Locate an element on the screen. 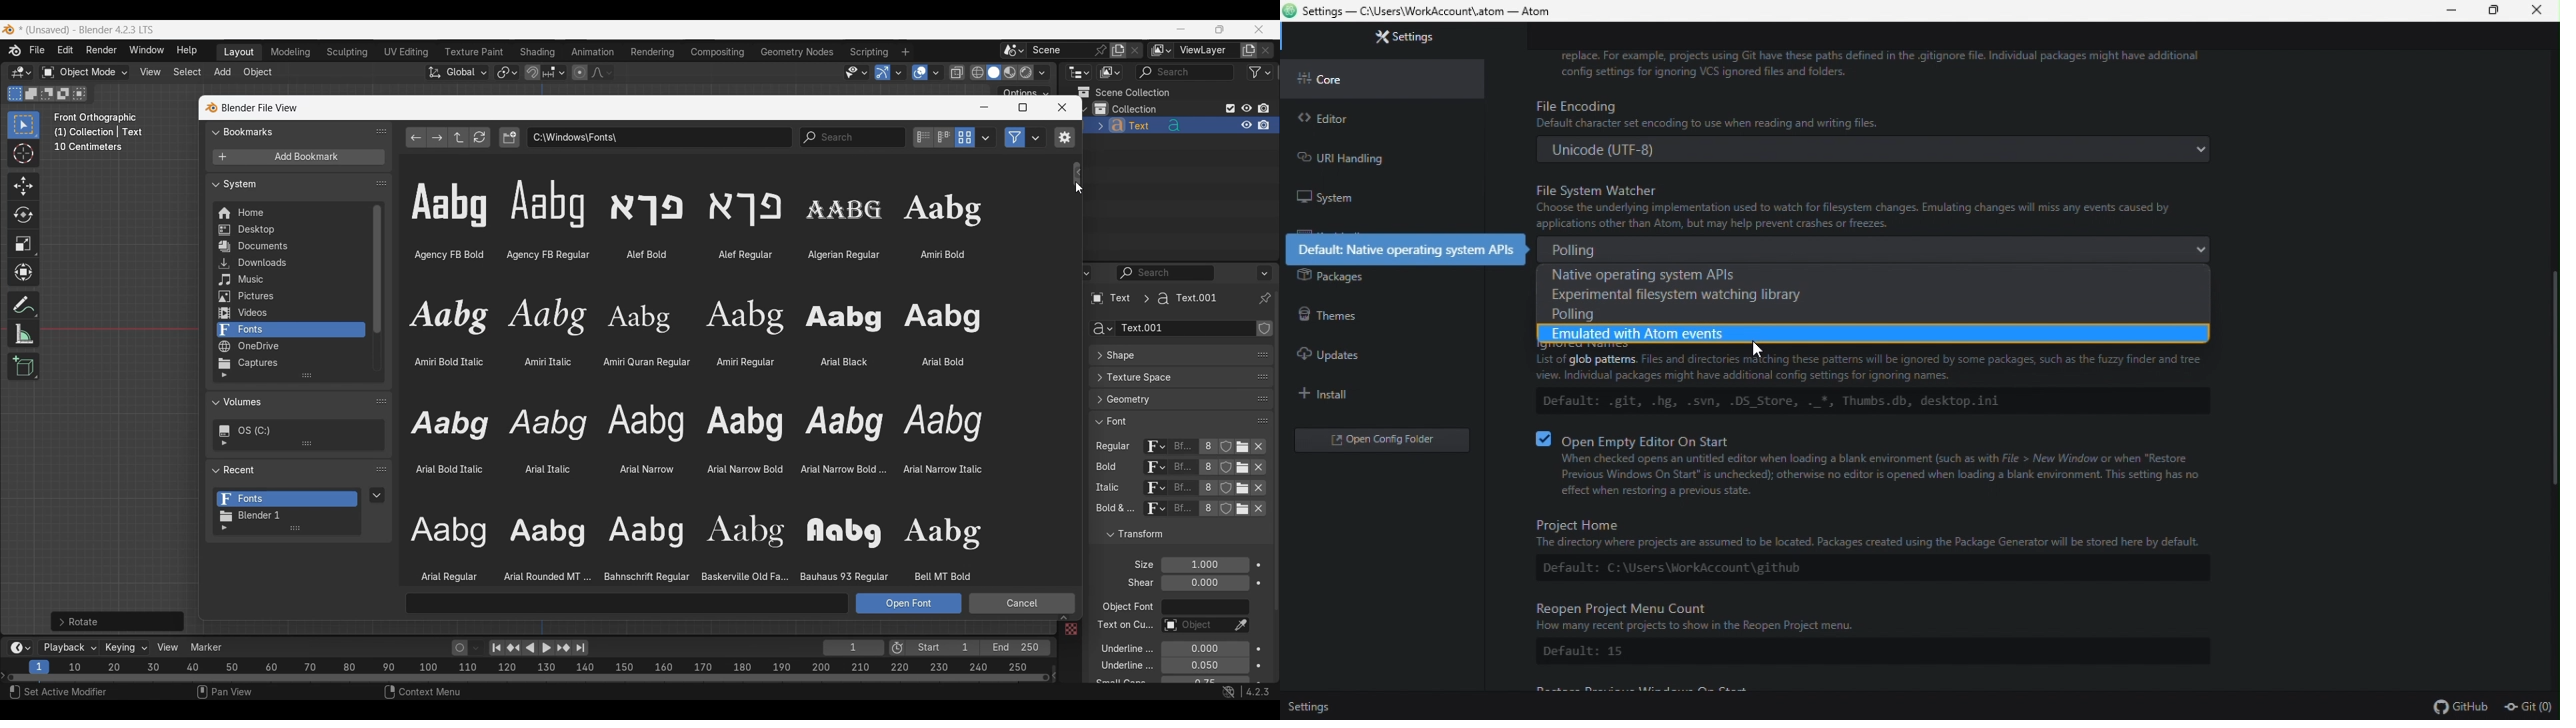 This screenshot has height=728, width=2576. Text object added to collection is located at coordinates (1181, 126).